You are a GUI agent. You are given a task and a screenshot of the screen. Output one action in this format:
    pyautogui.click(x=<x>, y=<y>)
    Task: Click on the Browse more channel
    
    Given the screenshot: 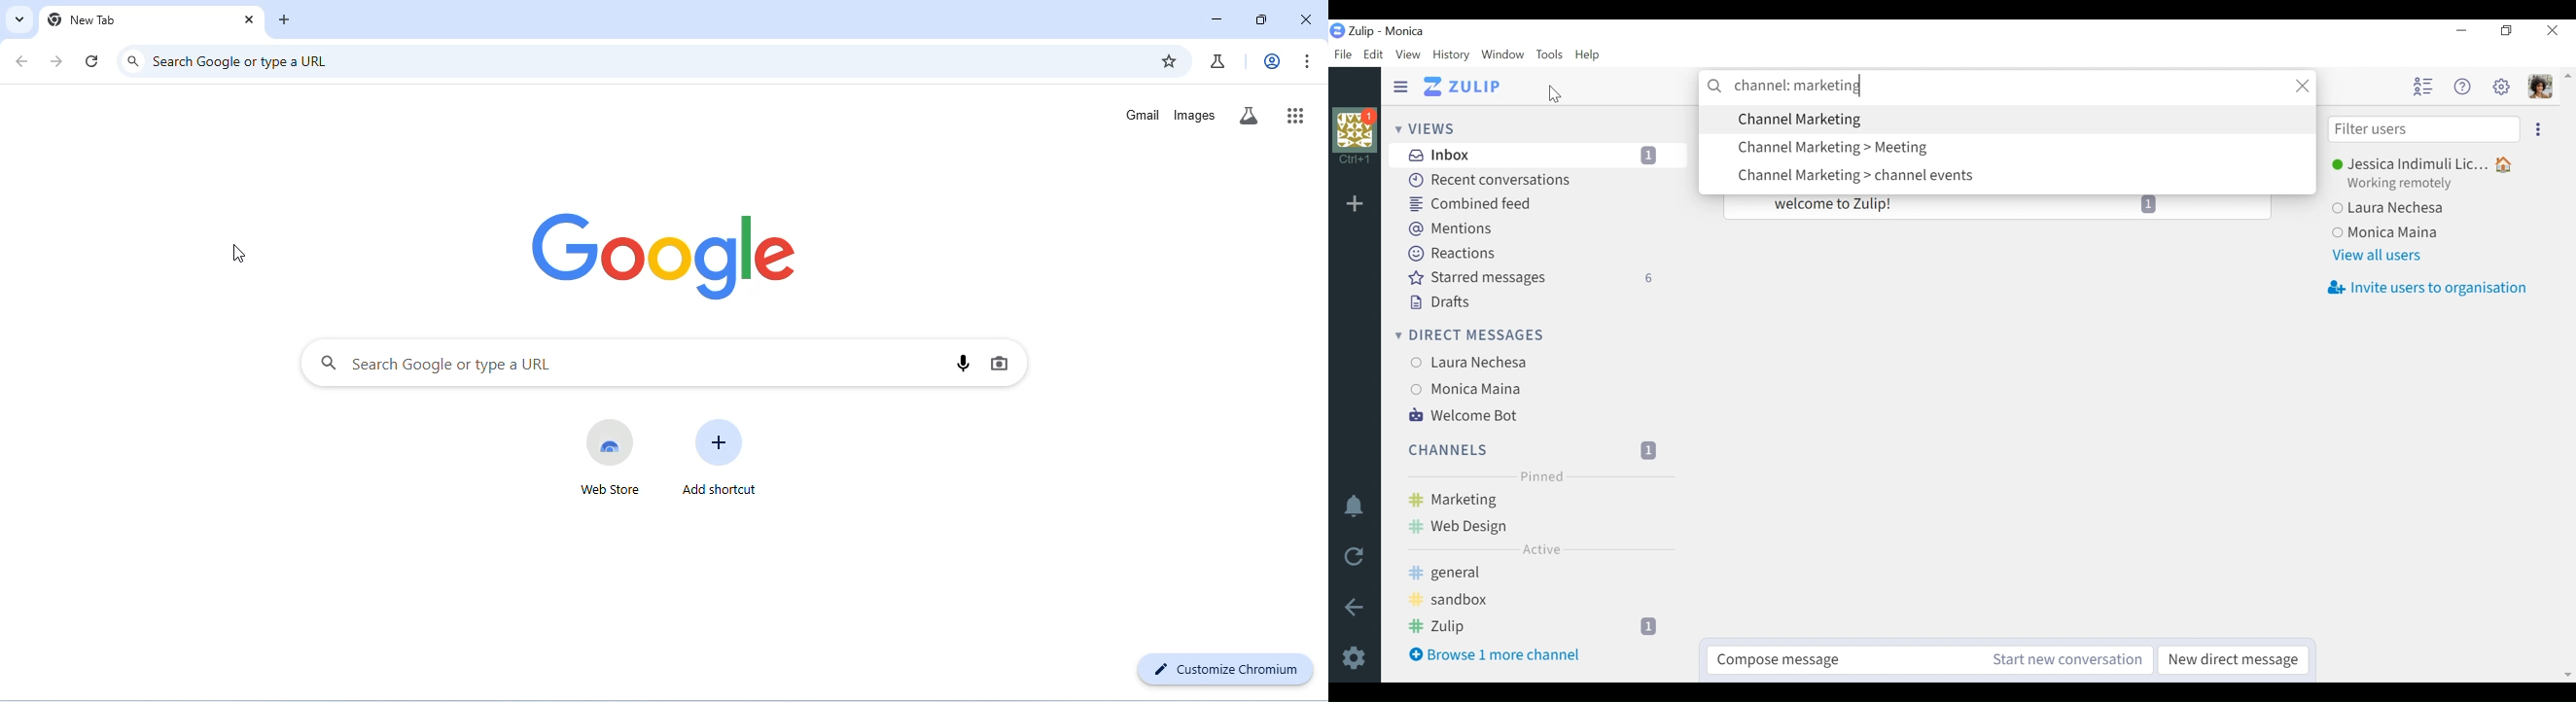 What is the action you would take?
    pyautogui.click(x=1494, y=655)
    